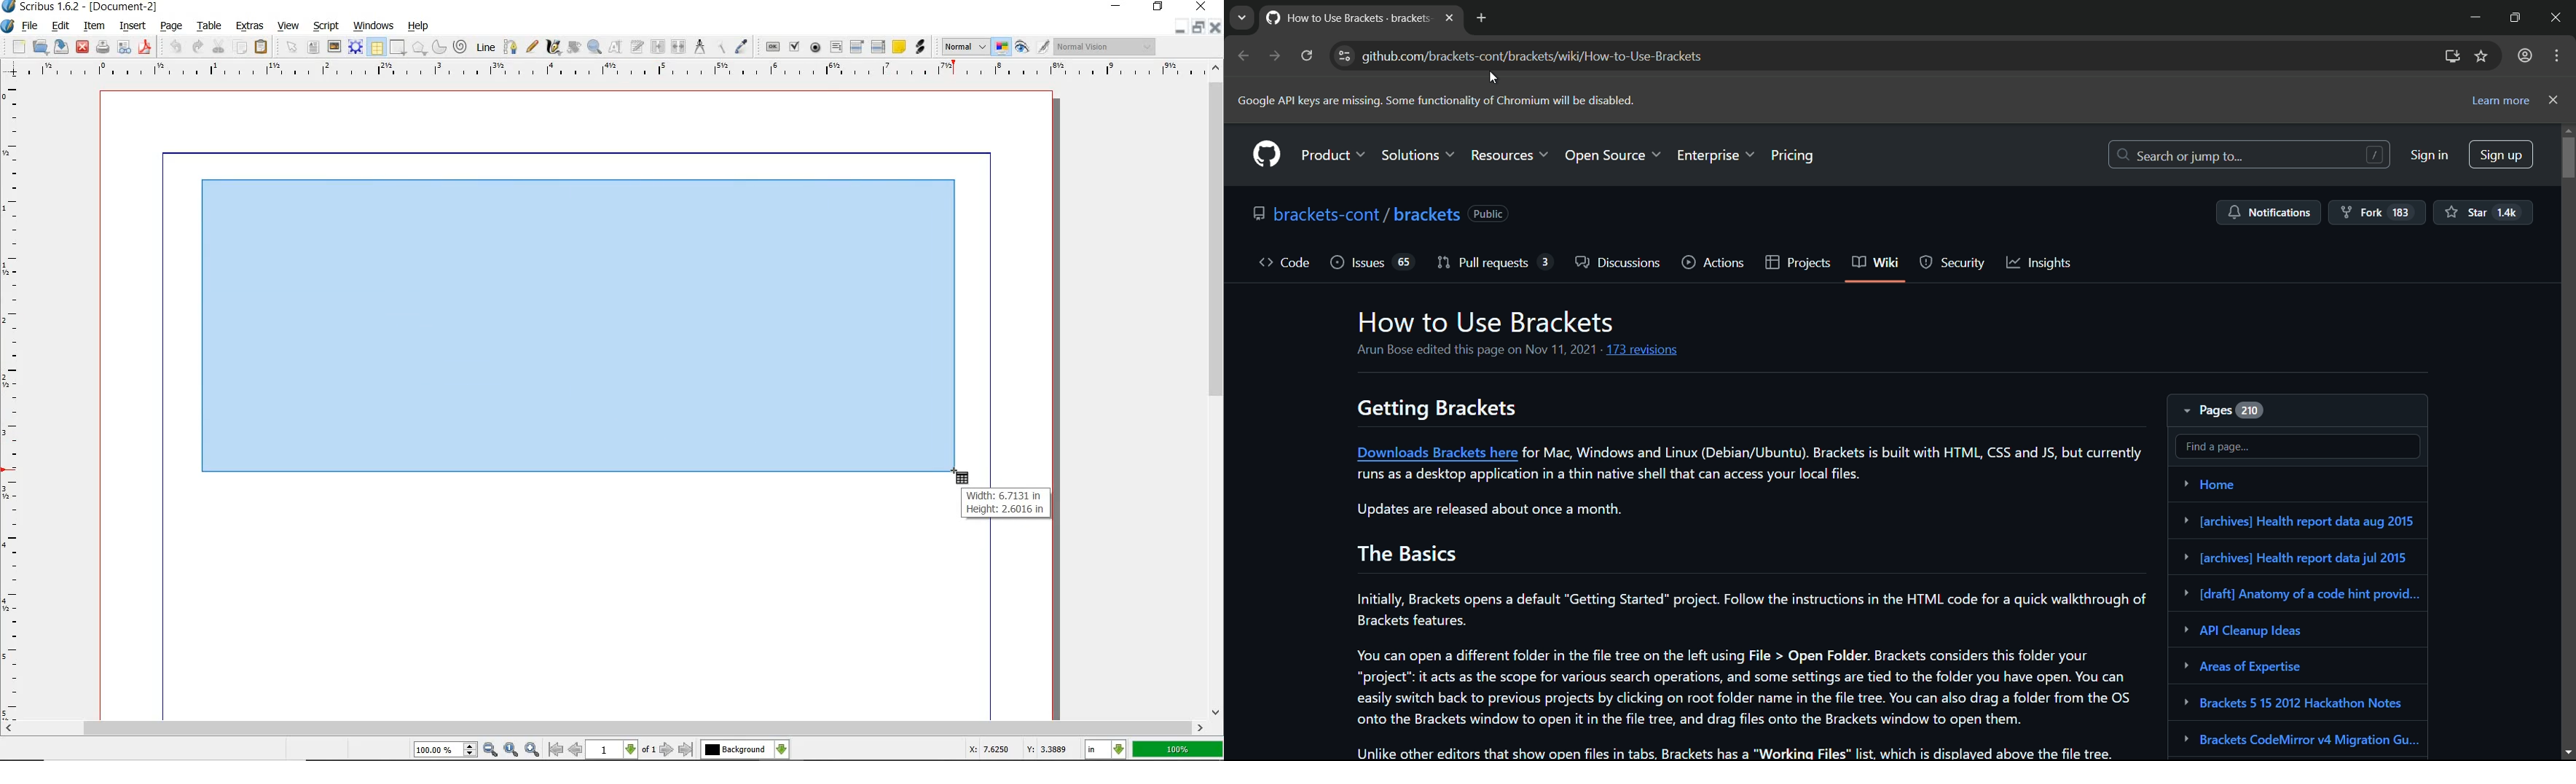  What do you see at coordinates (1487, 322) in the screenshot?
I see `how to use brackets` at bounding box center [1487, 322].